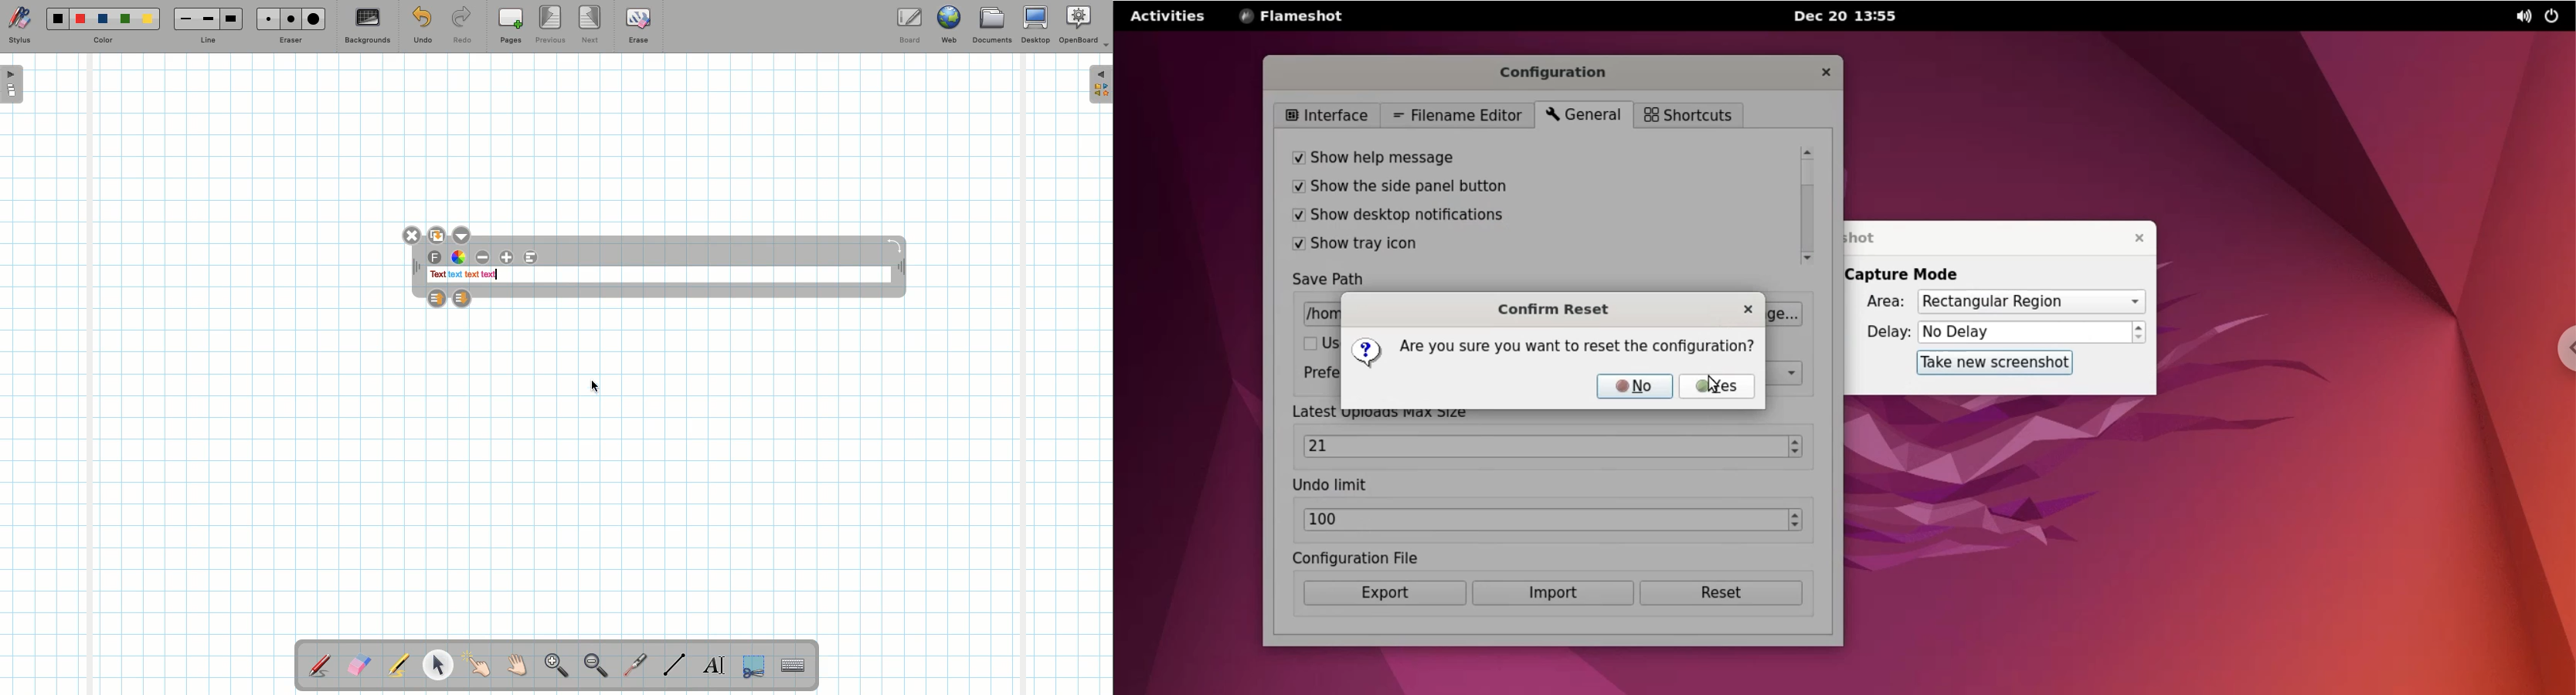  Describe the element at coordinates (1880, 300) in the screenshot. I see `area:` at that location.